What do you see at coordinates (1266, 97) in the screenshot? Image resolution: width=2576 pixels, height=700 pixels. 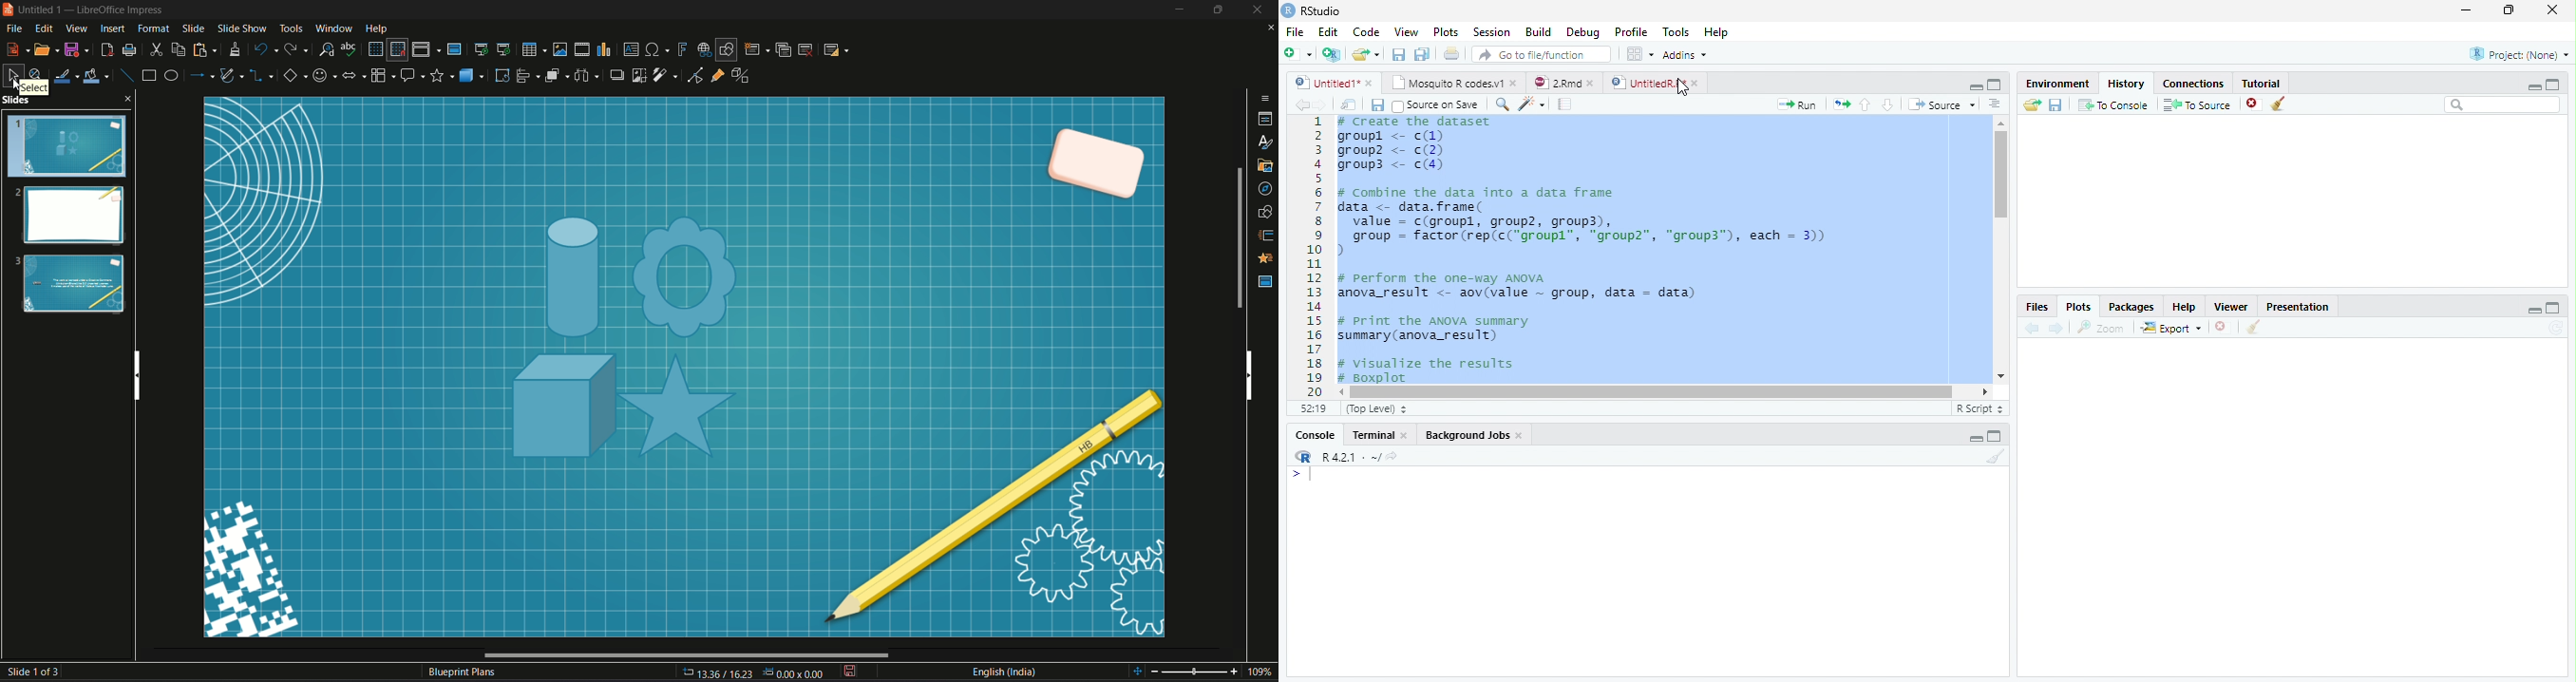 I see `sidebar options` at bounding box center [1266, 97].